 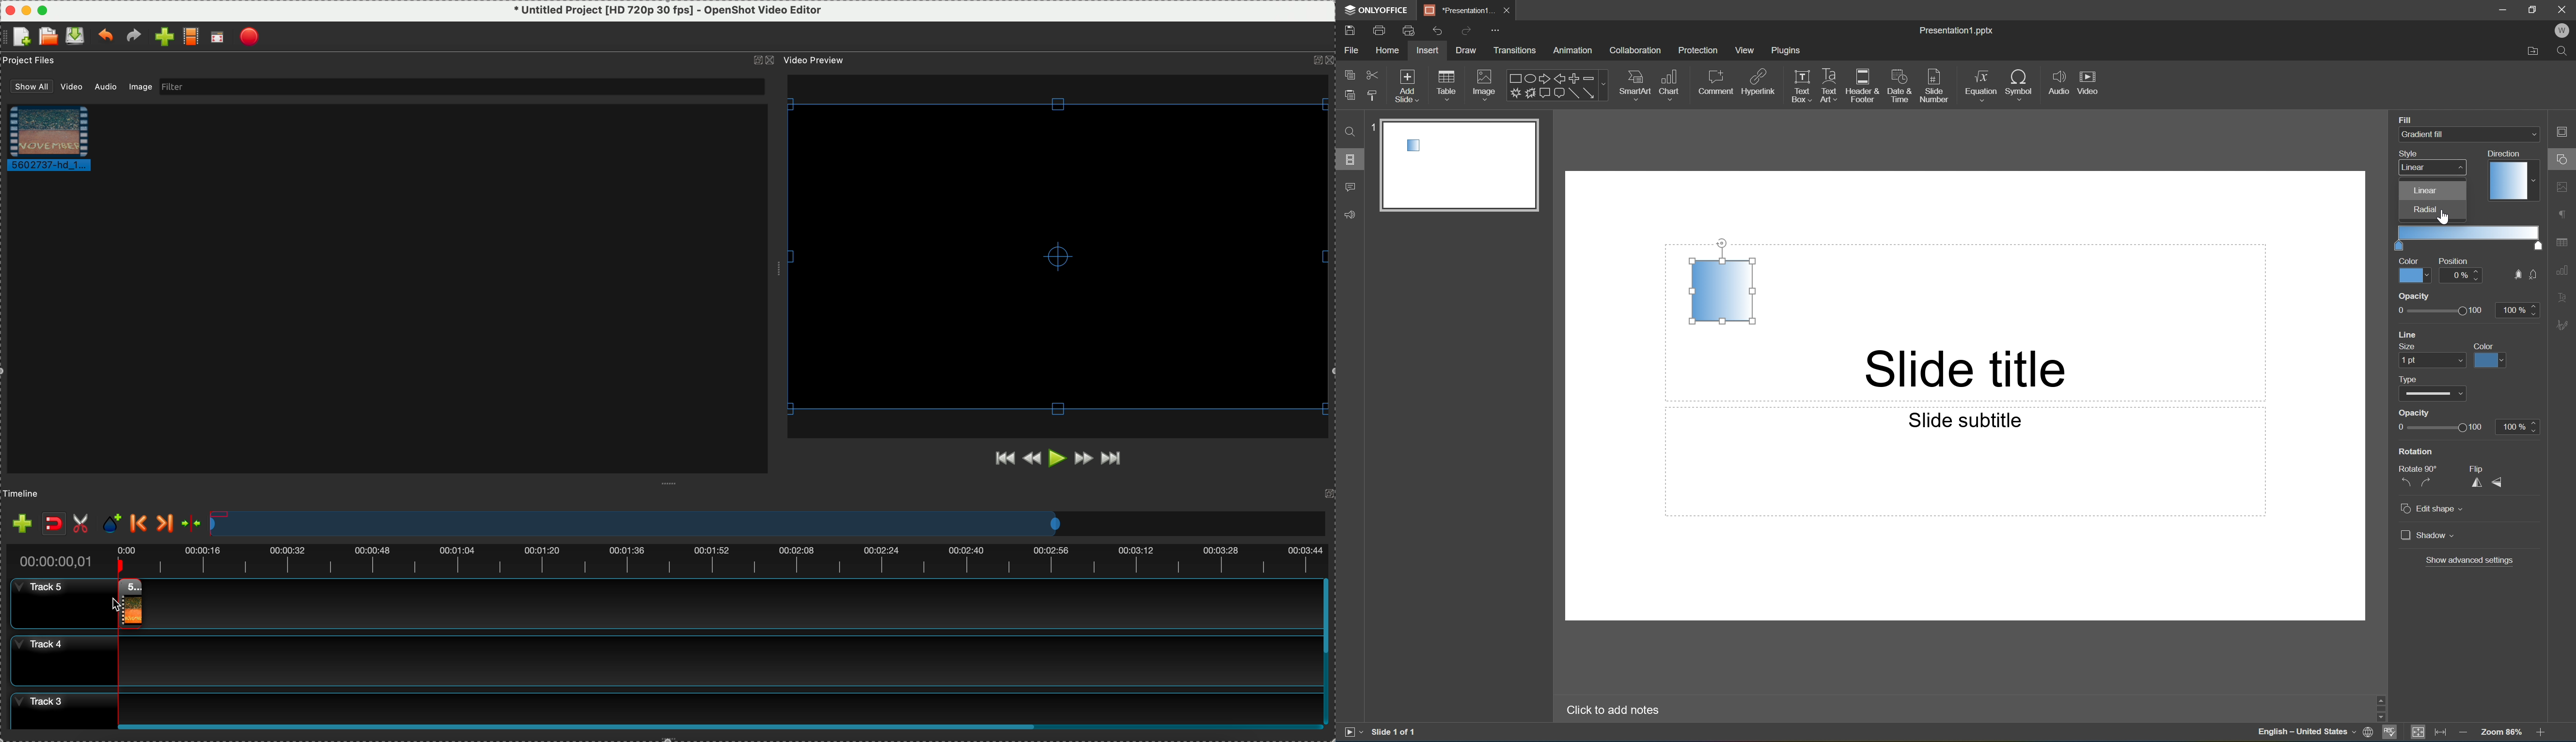 I want to click on Home, so click(x=1388, y=50).